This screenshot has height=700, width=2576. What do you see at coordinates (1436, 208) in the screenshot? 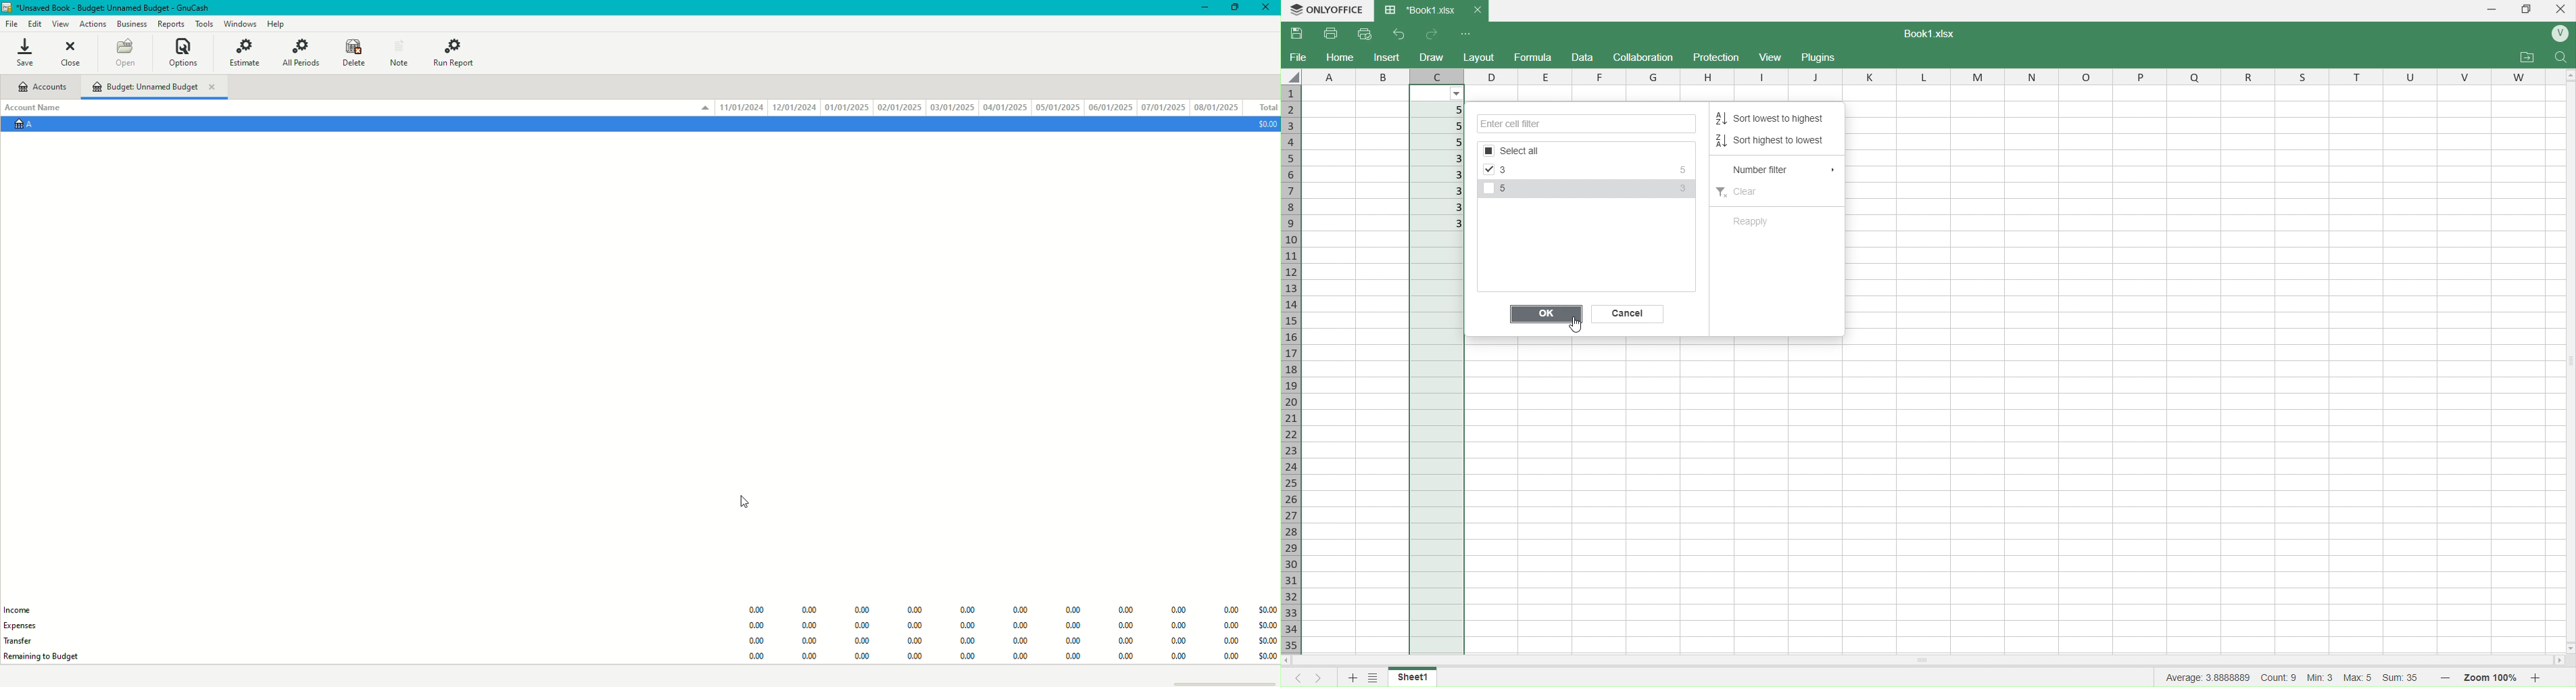
I see `3` at bounding box center [1436, 208].